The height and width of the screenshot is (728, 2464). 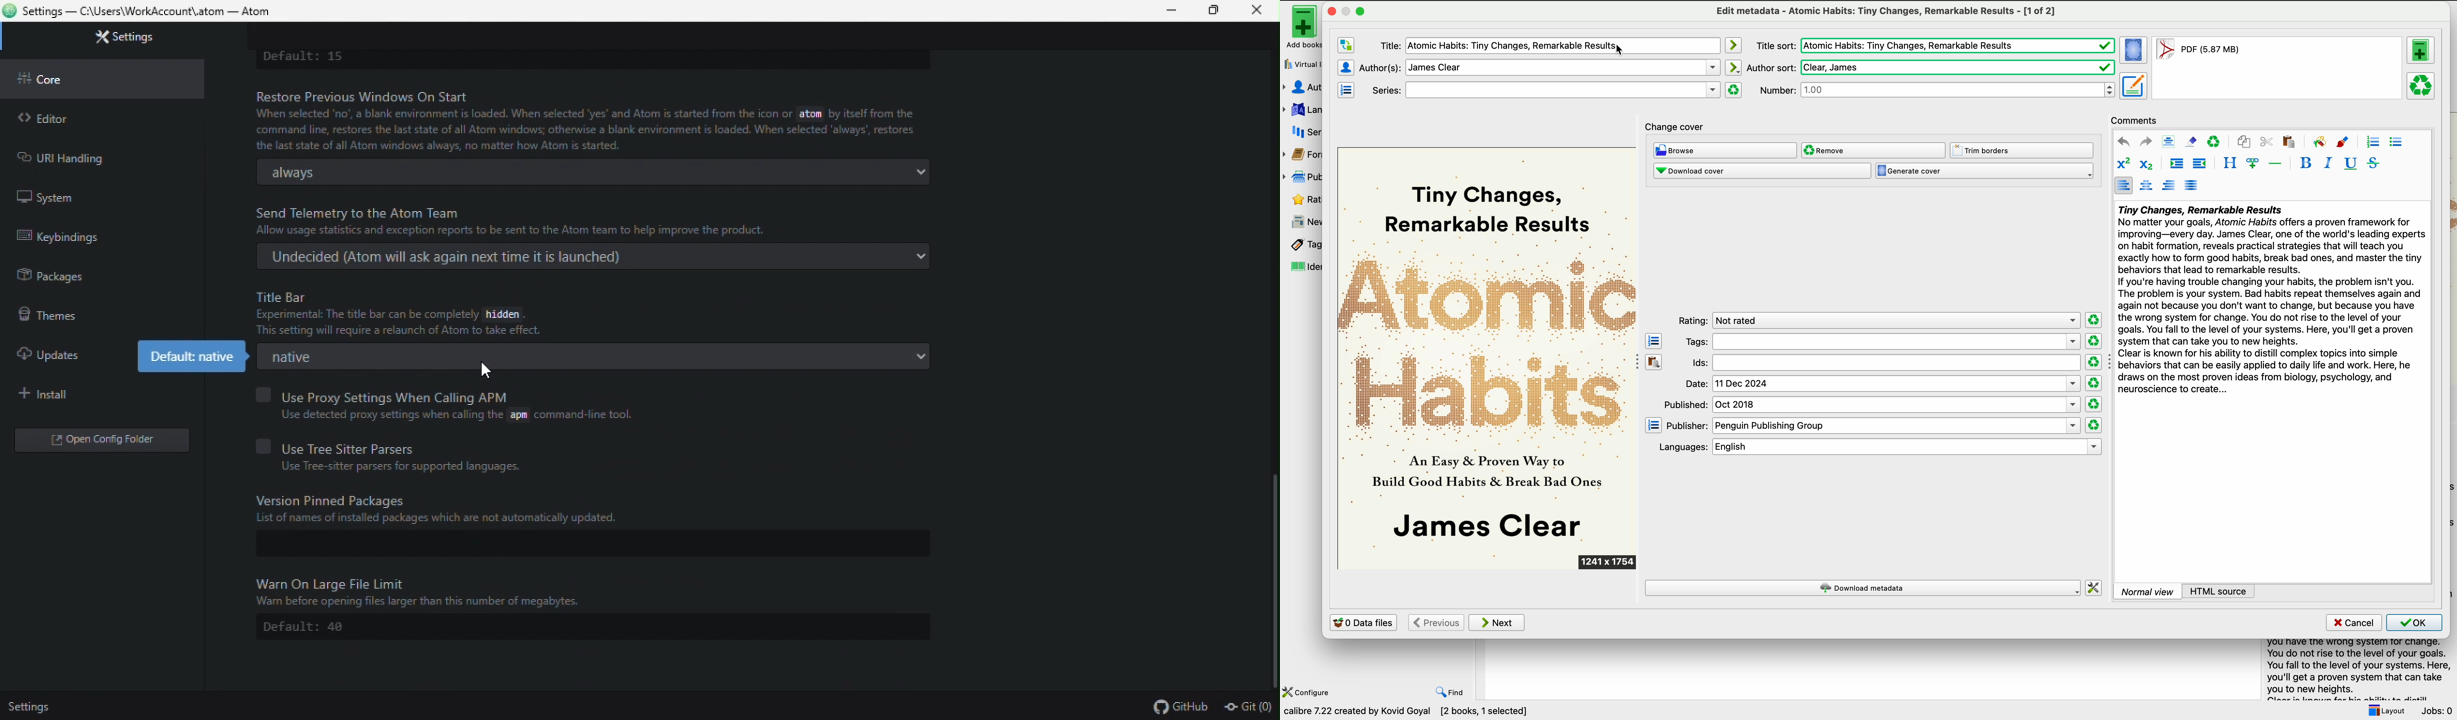 What do you see at coordinates (467, 510) in the screenshot?
I see `Version Pinned Packages List of names of installed packages which are not automatically updated.` at bounding box center [467, 510].